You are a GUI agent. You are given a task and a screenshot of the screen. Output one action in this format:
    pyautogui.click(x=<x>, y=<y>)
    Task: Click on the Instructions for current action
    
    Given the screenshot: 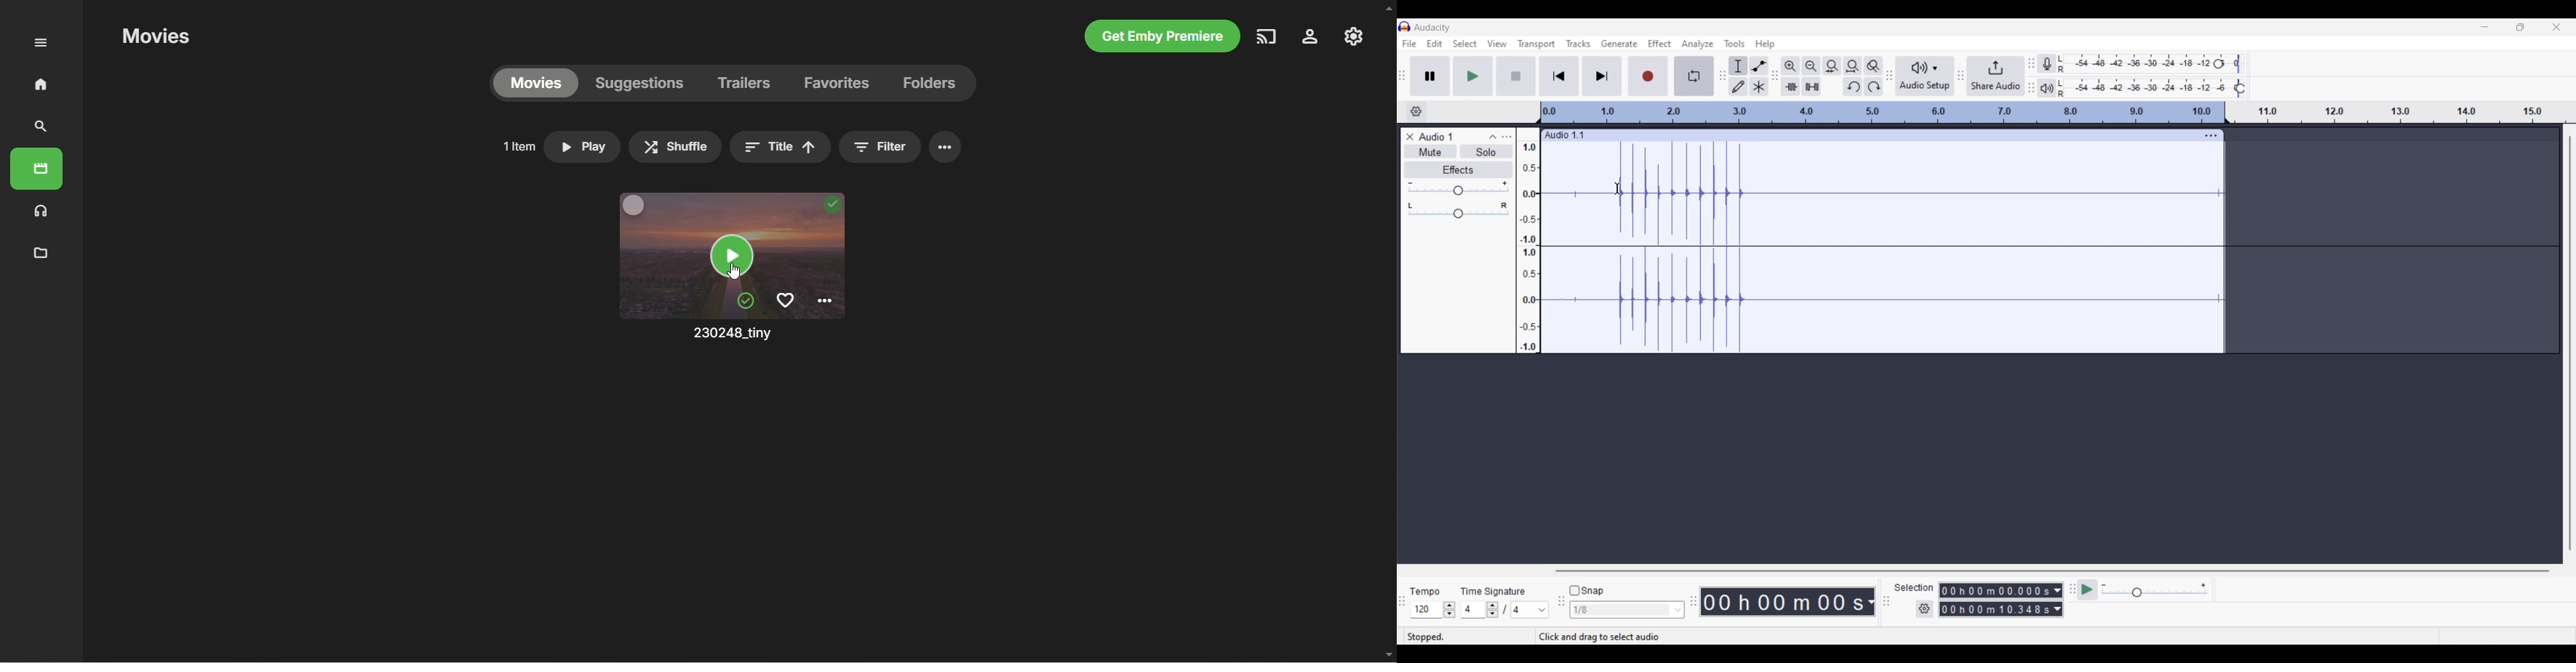 What is the action you would take?
    pyautogui.click(x=1612, y=637)
    